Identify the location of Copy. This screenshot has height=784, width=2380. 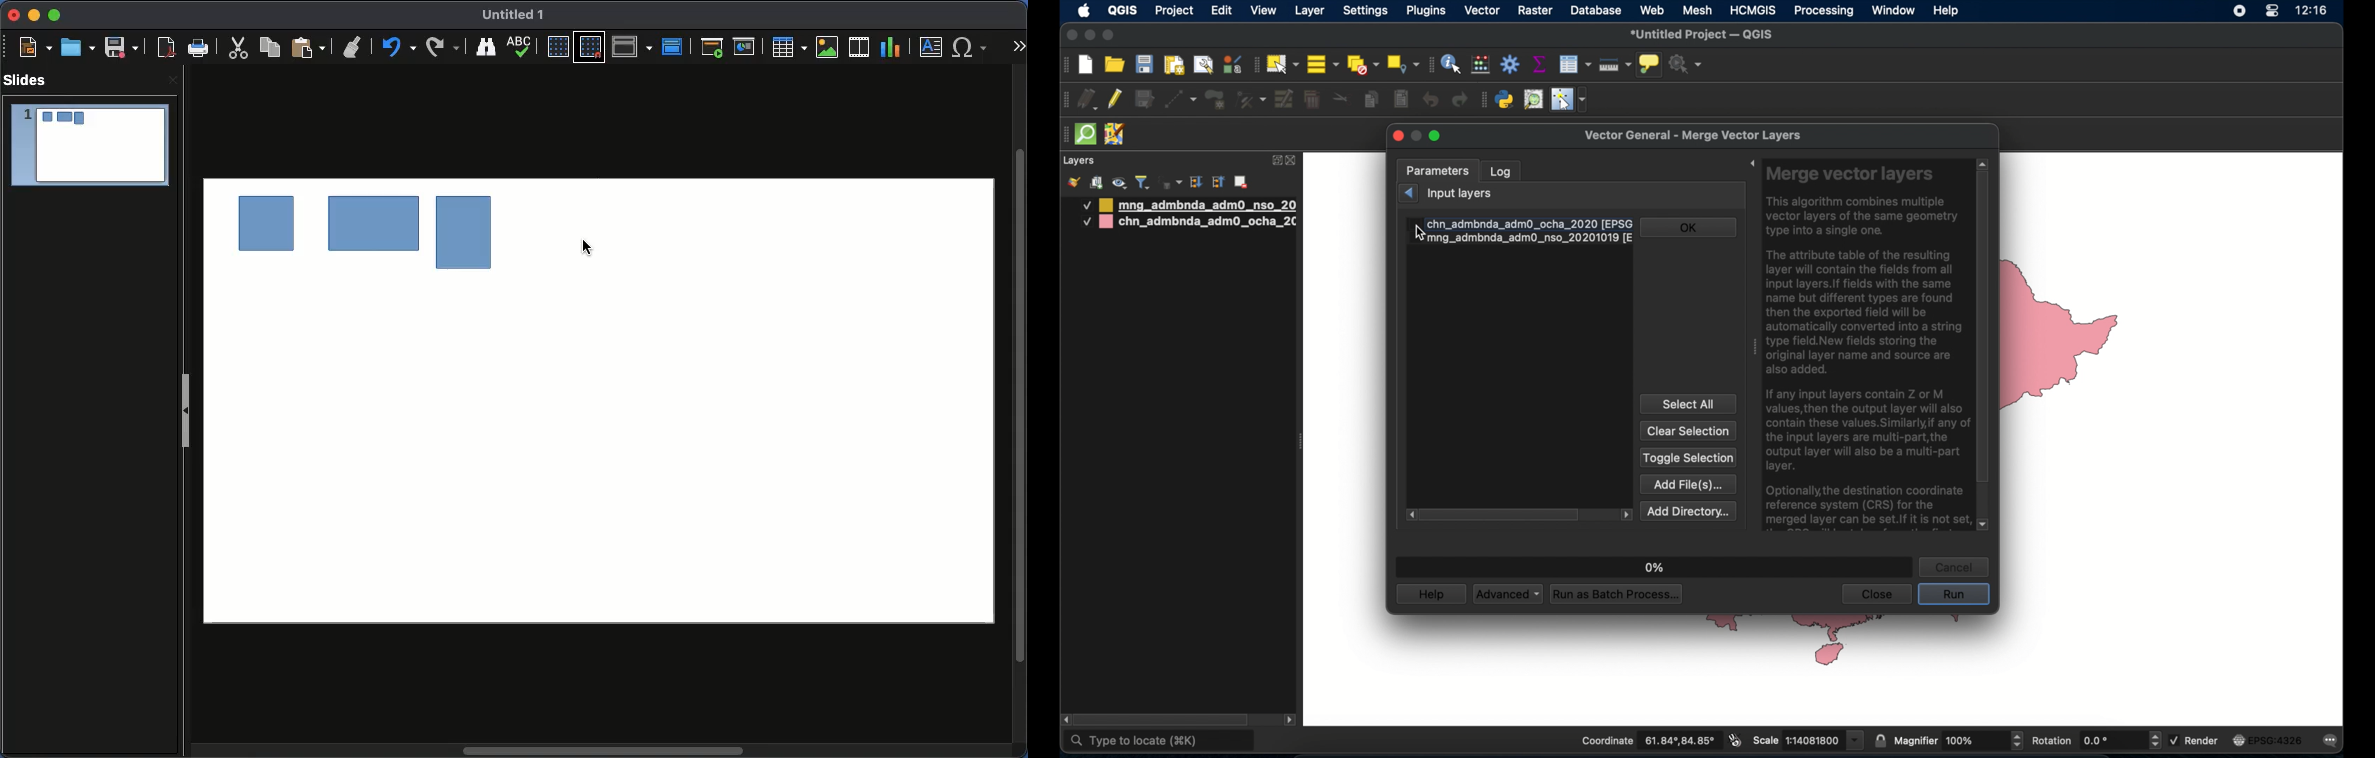
(270, 47).